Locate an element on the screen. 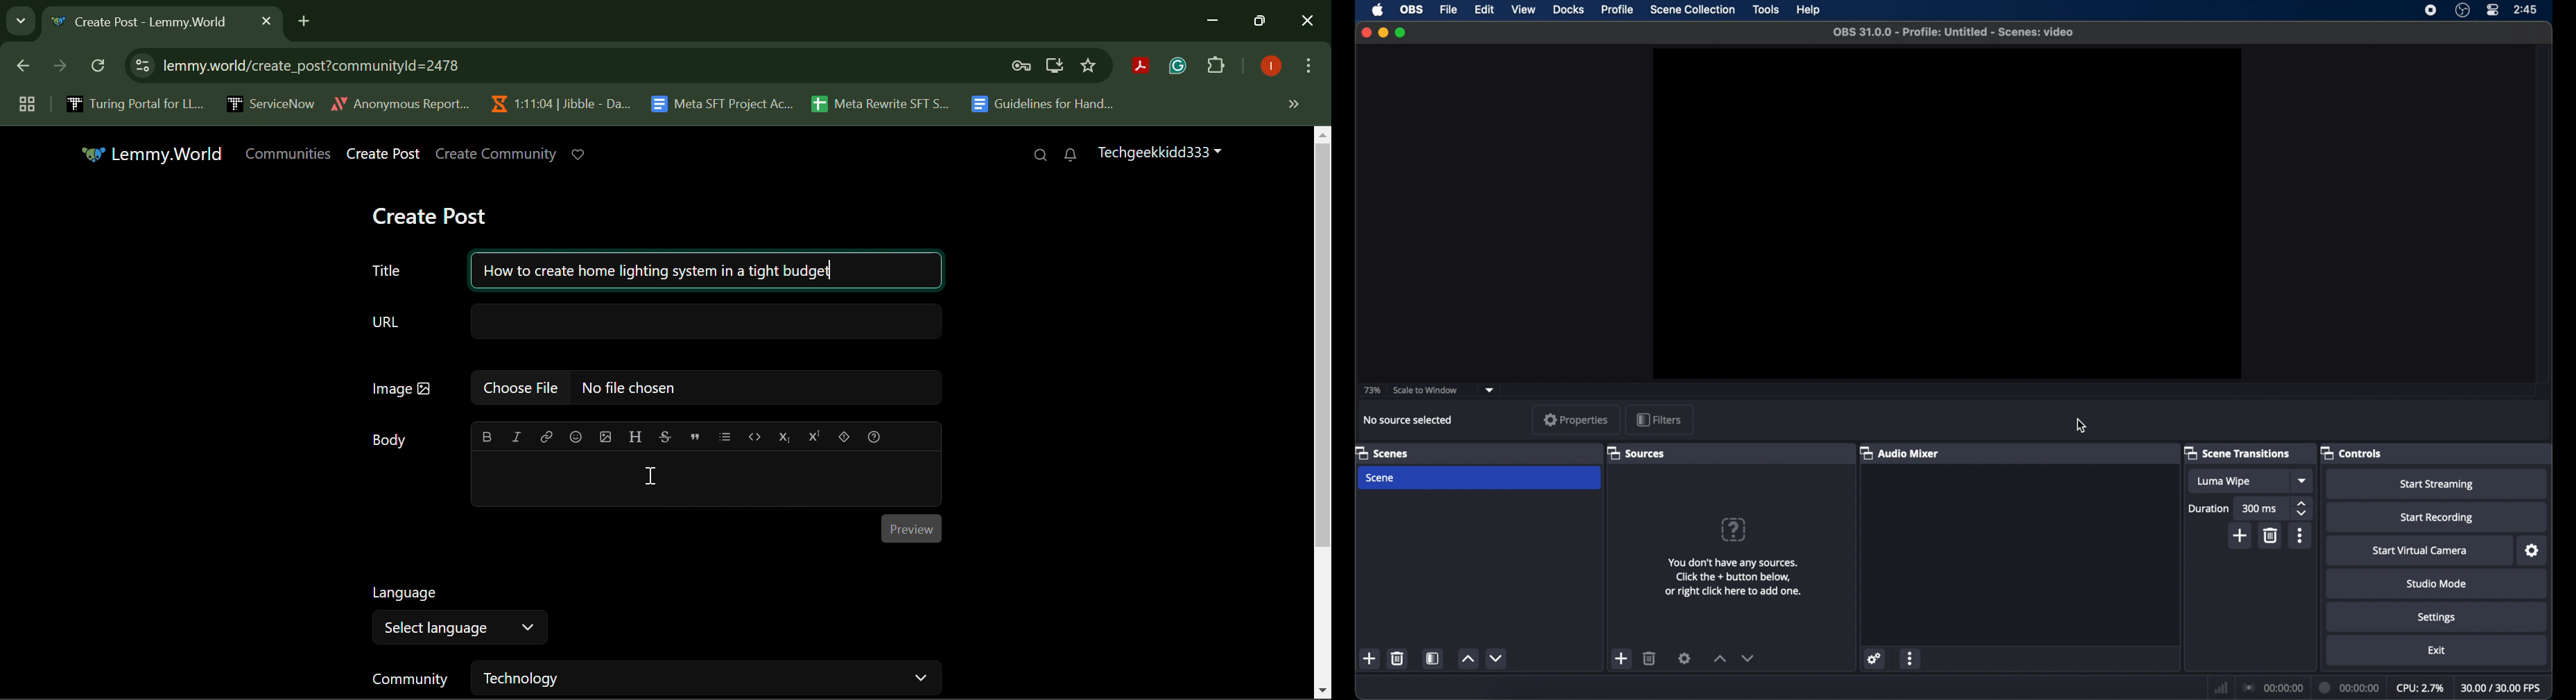  screen recorder icon is located at coordinates (2432, 10).